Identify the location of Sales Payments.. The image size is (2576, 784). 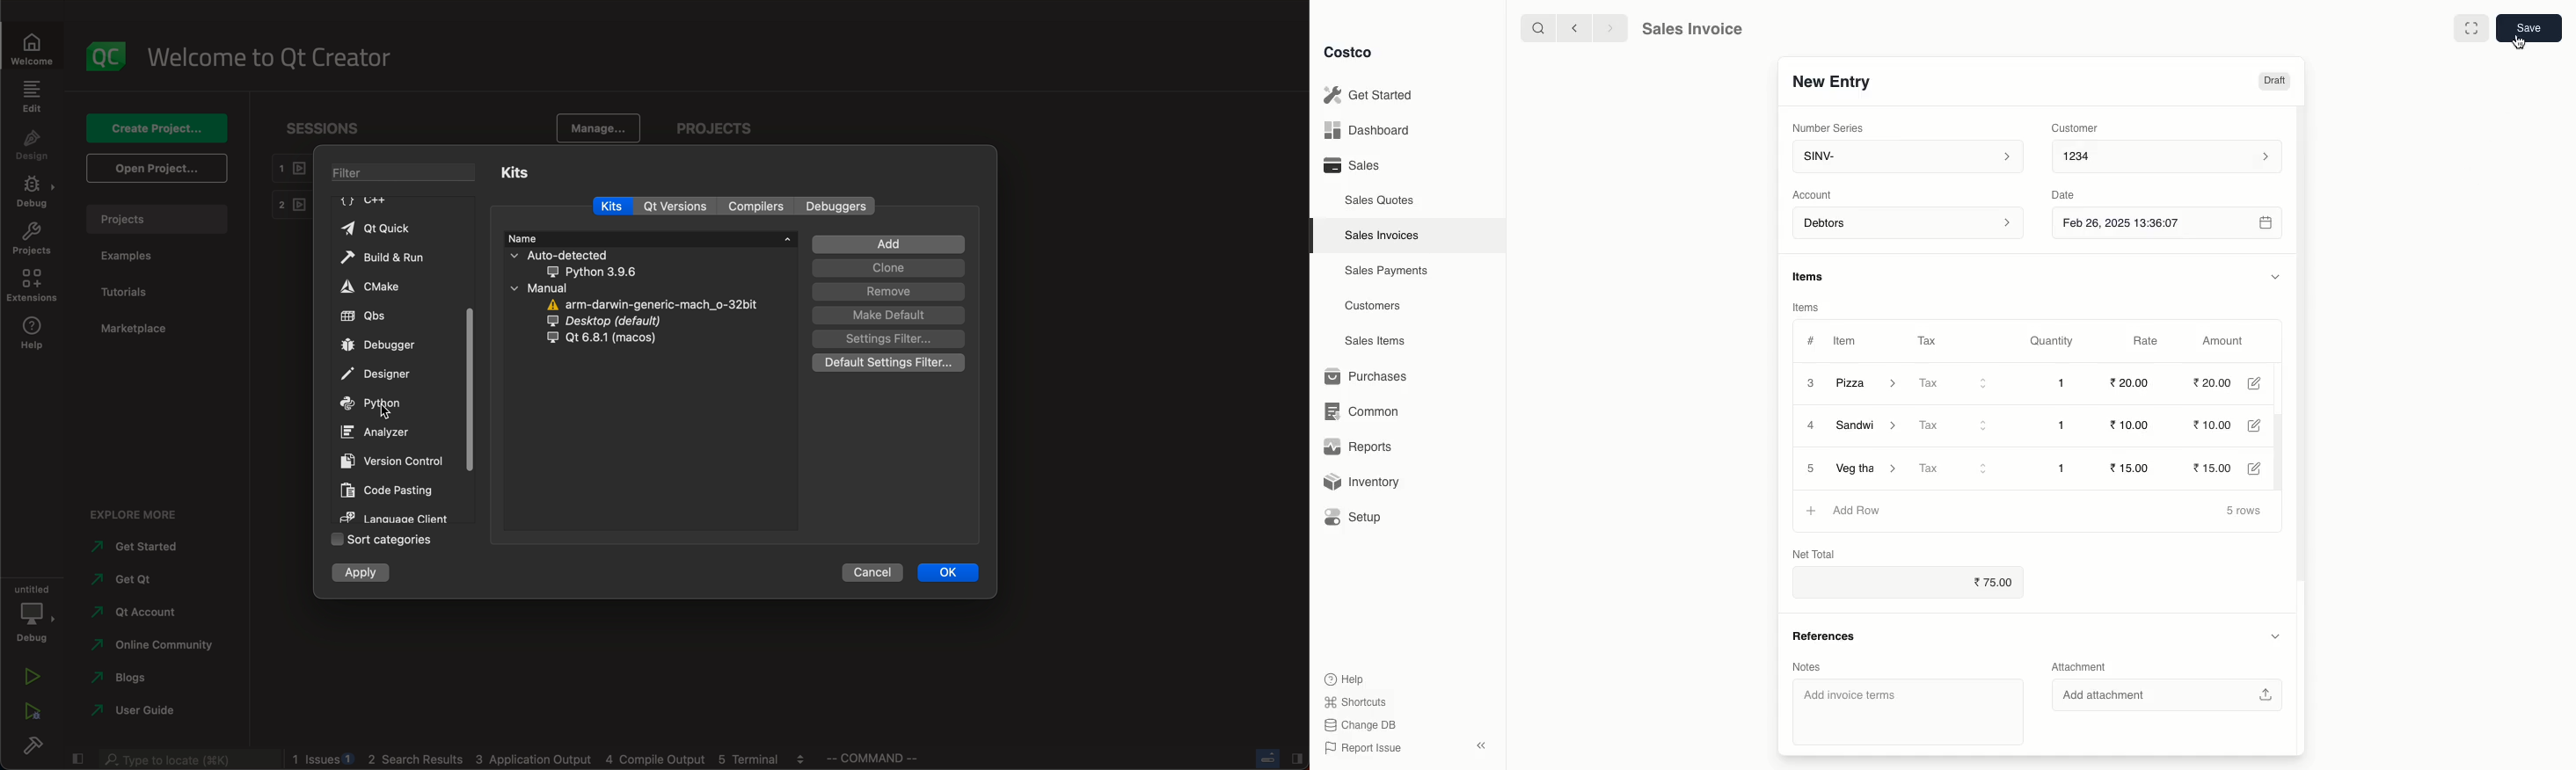
(1388, 272).